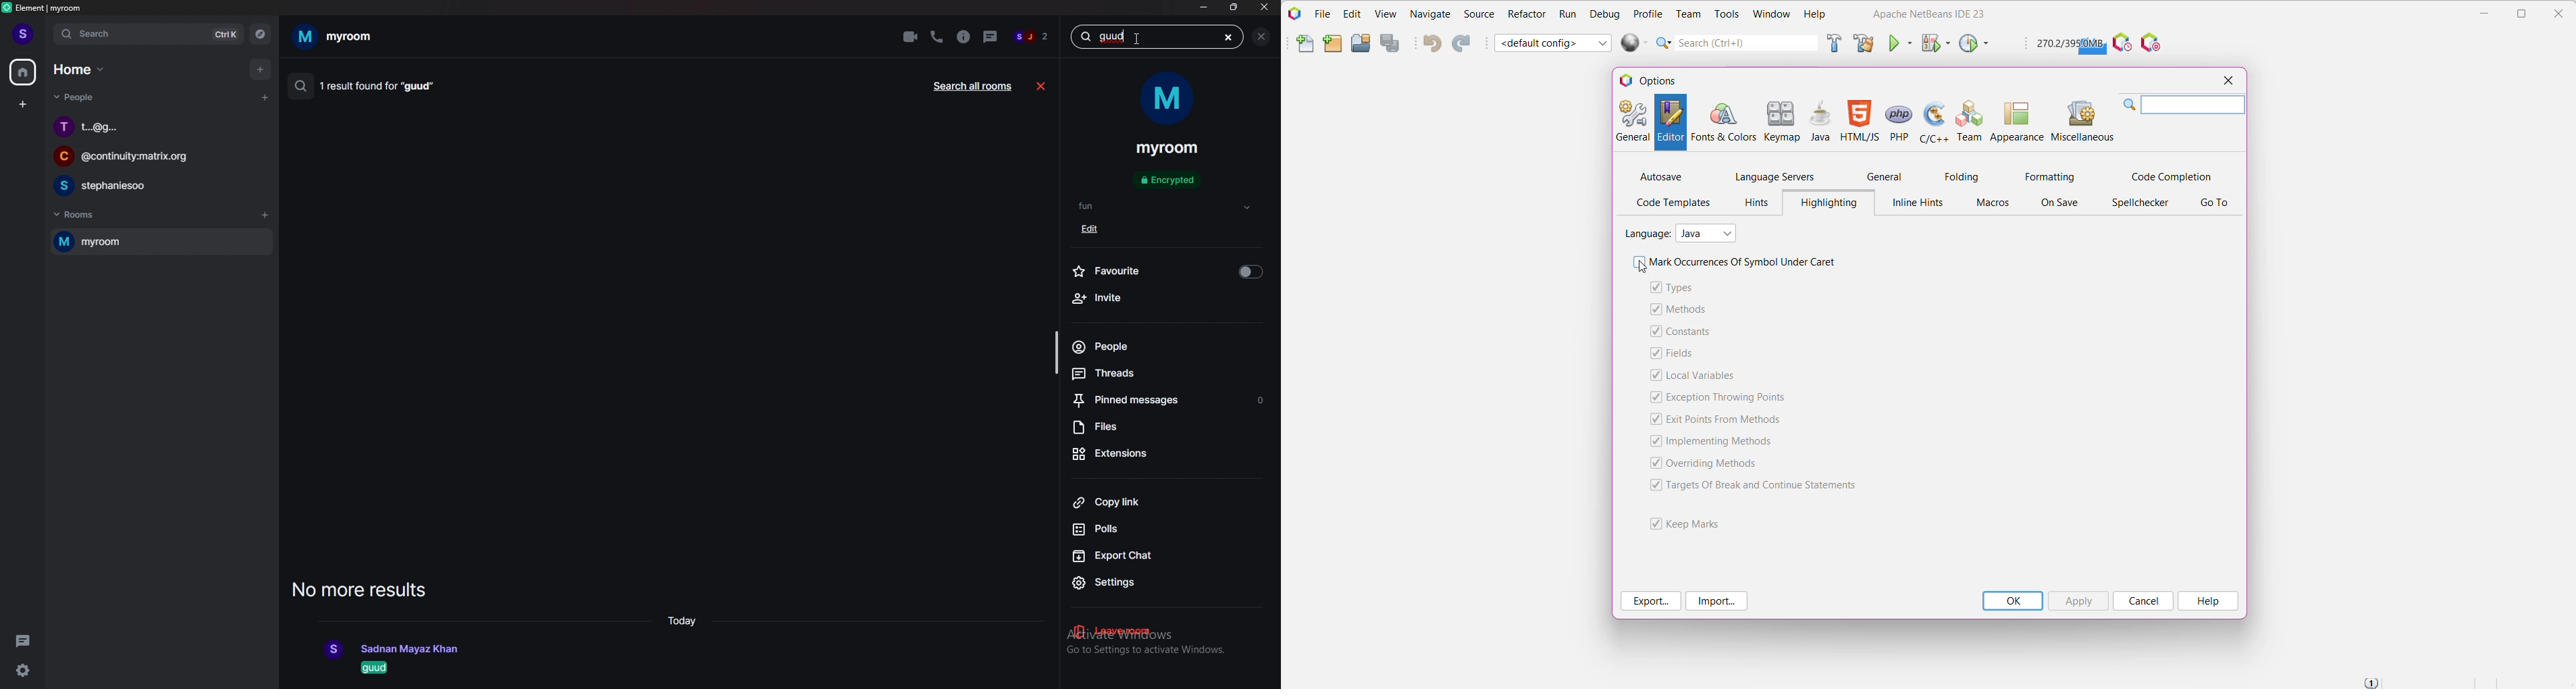 This screenshot has width=2576, height=700. Describe the element at coordinates (1171, 149) in the screenshot. I see `room name` at that location.